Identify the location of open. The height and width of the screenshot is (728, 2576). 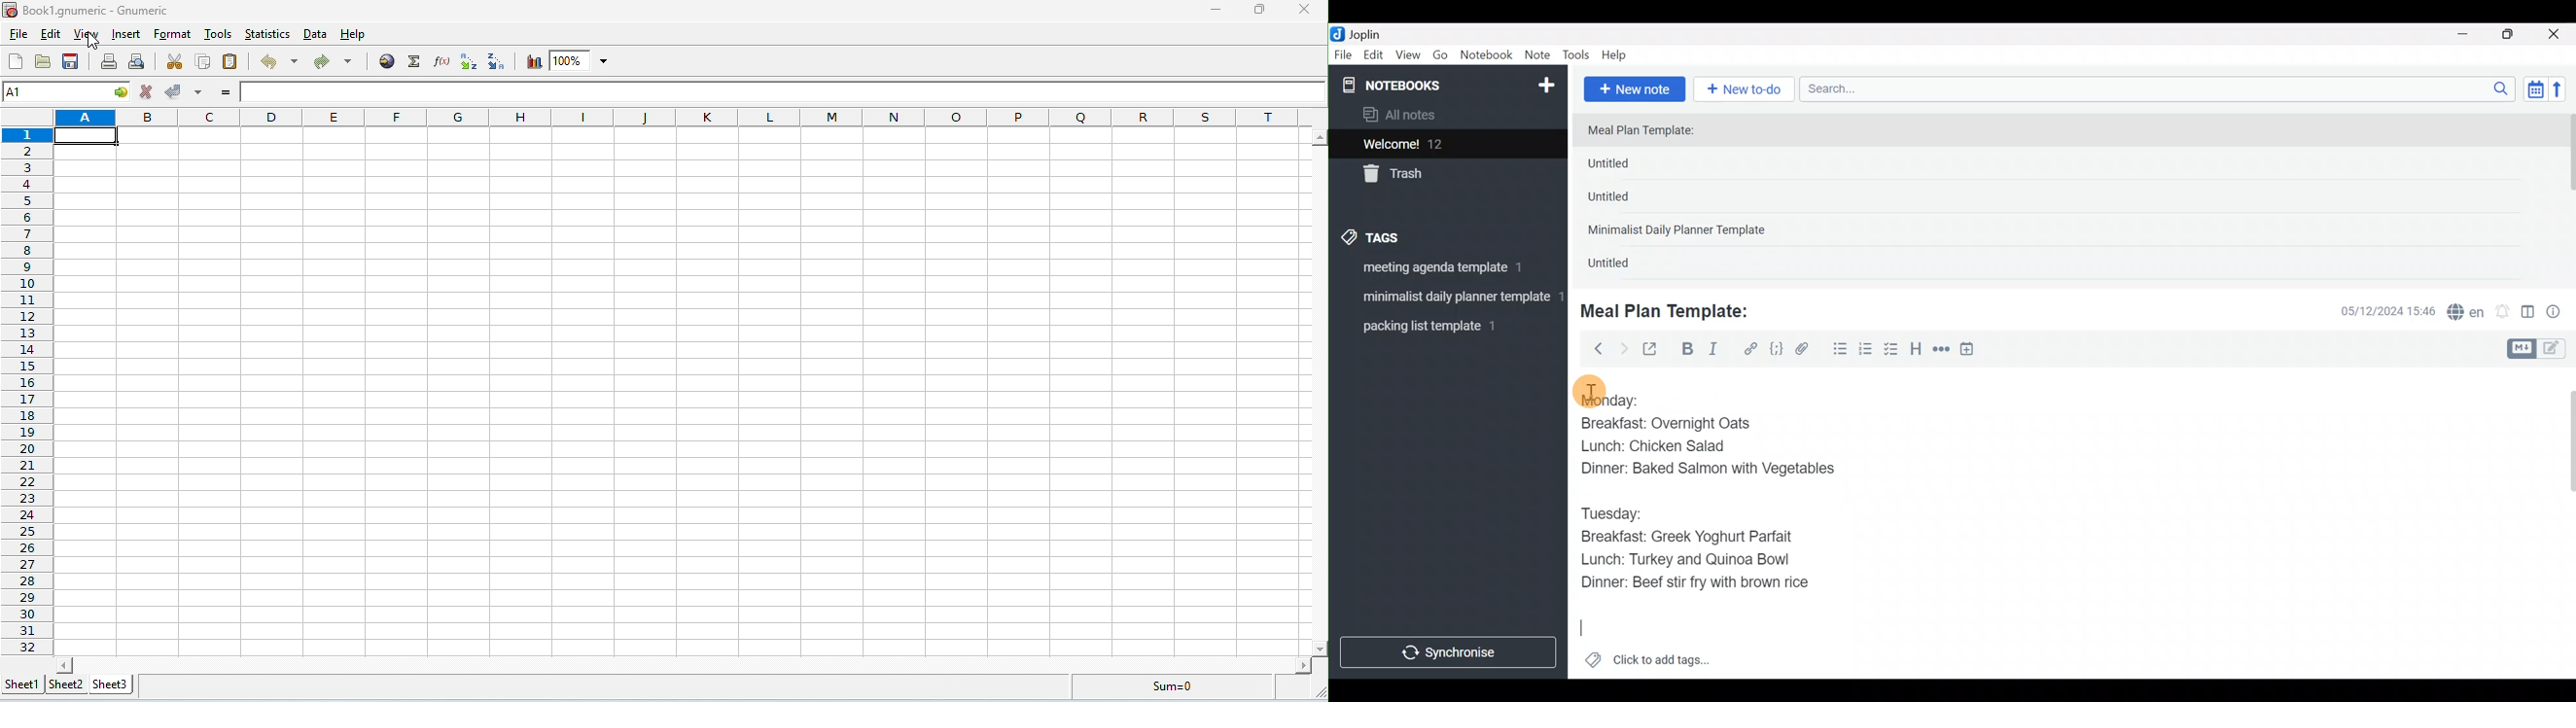
(44, 61).